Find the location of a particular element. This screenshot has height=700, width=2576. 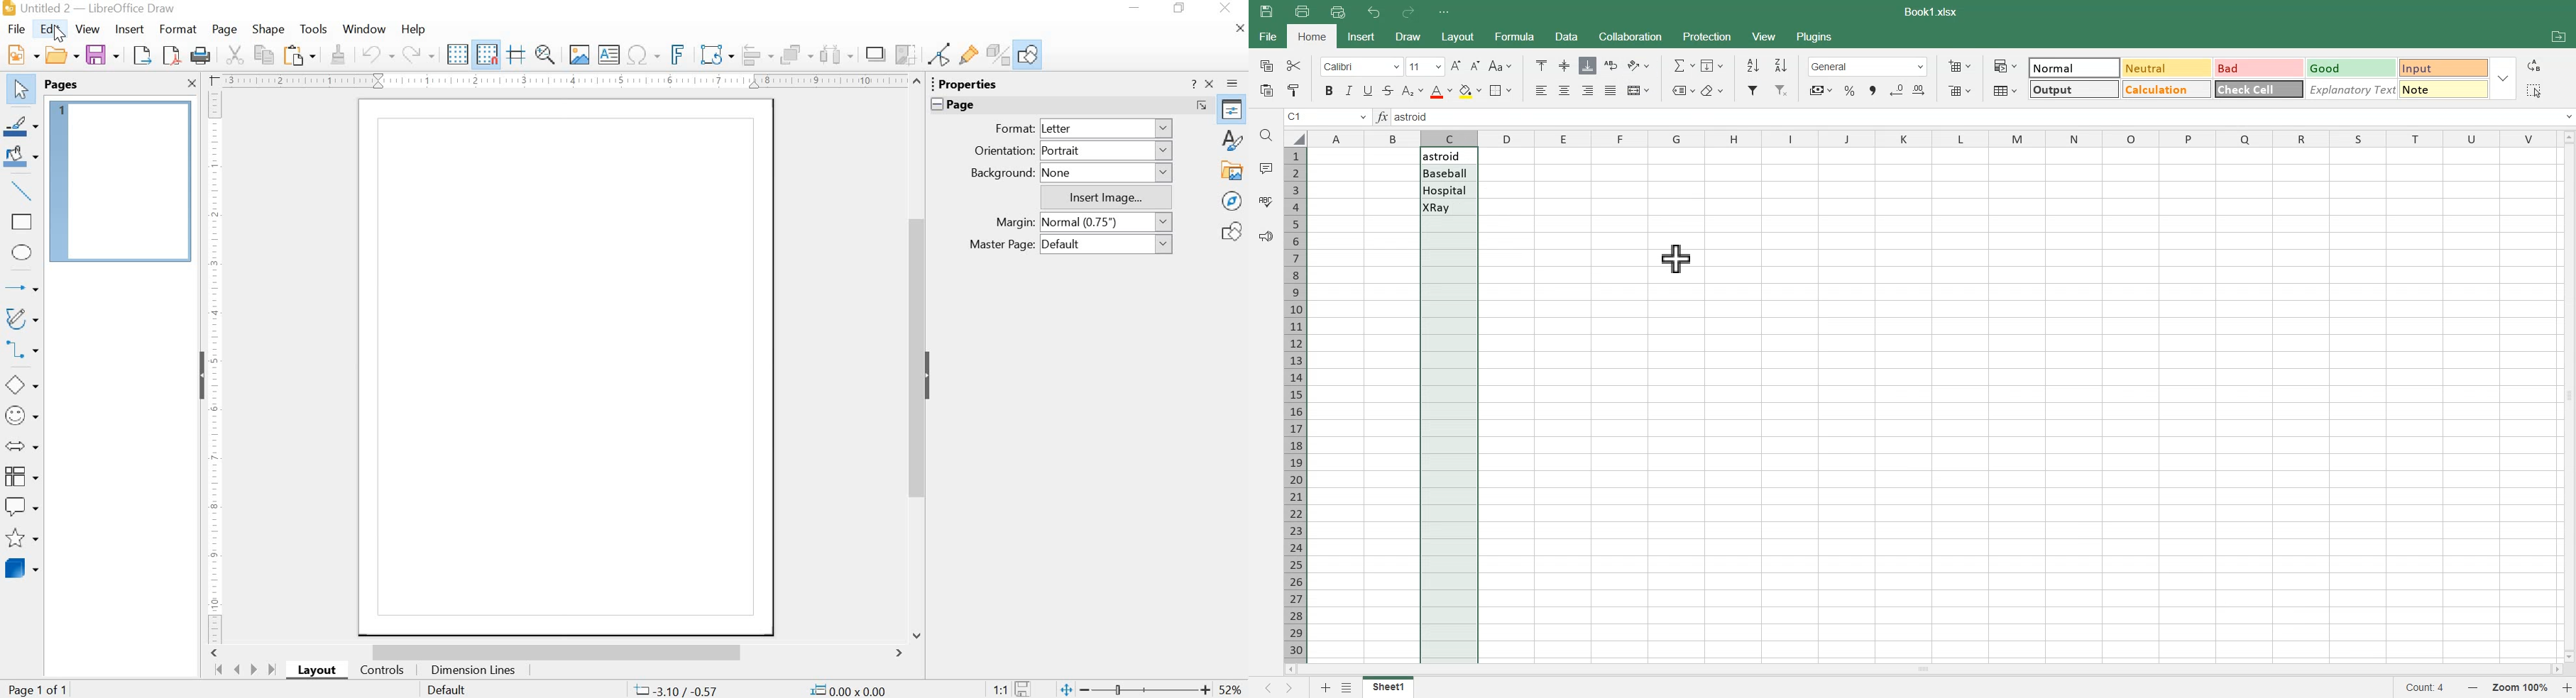

Hide is located at coordinates (202, 375).